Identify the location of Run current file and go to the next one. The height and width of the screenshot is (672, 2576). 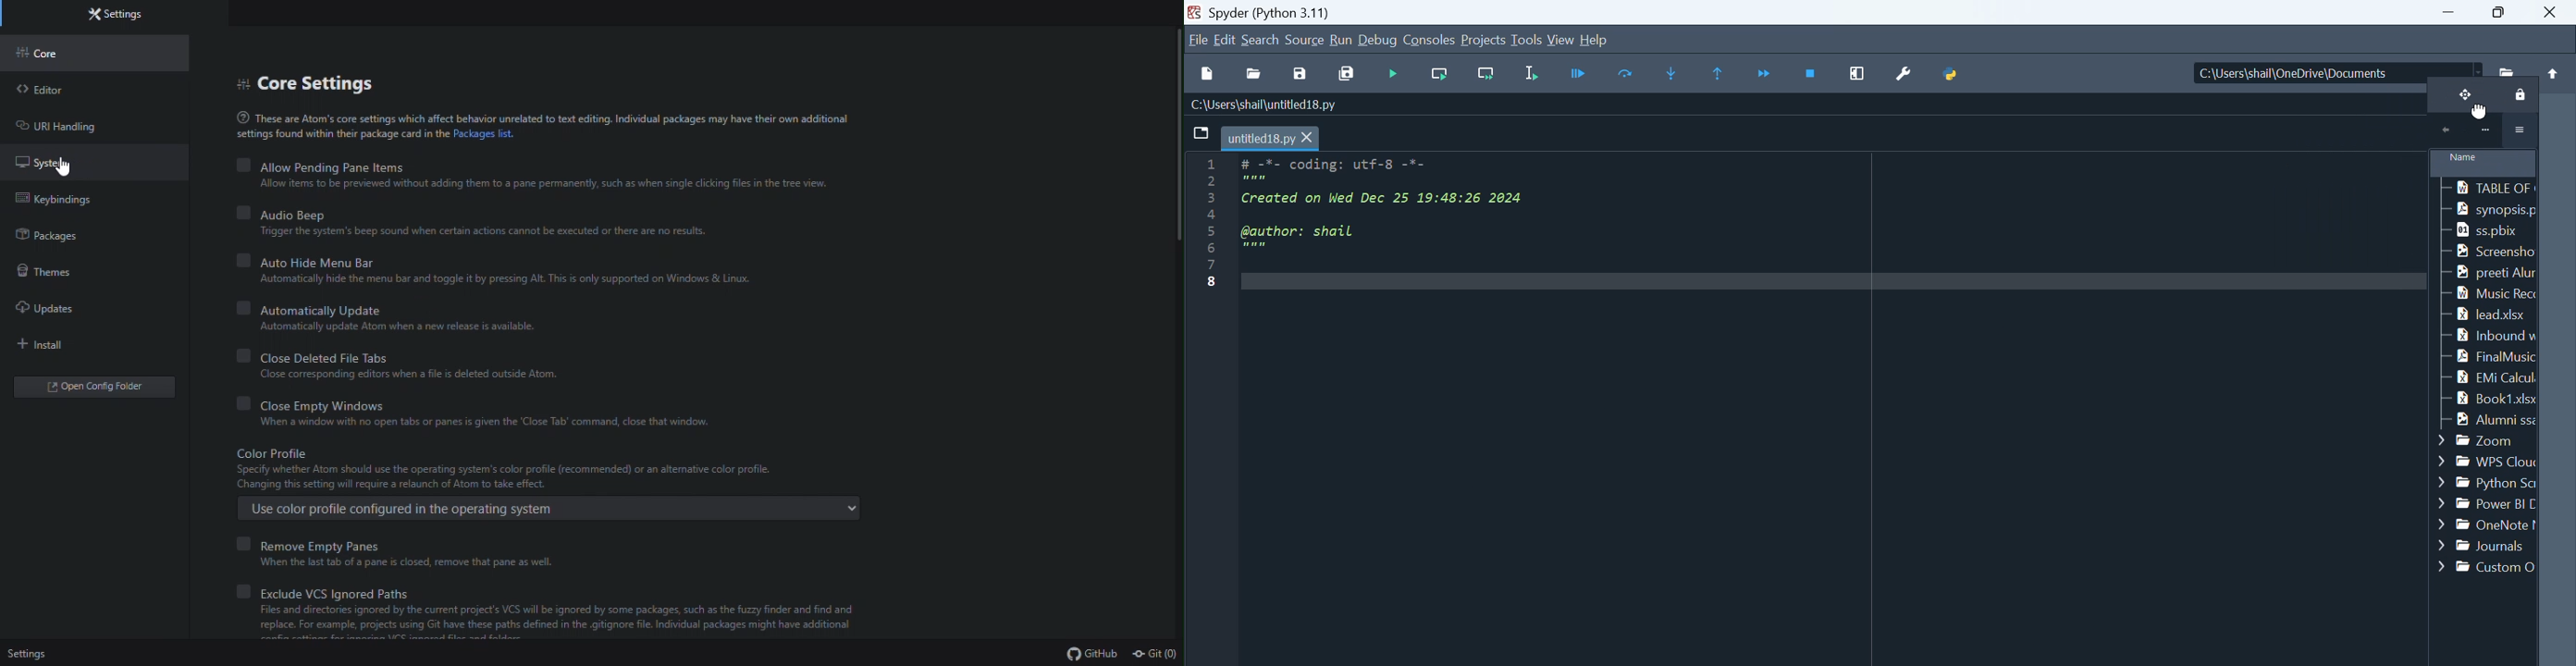
(1485, 75).